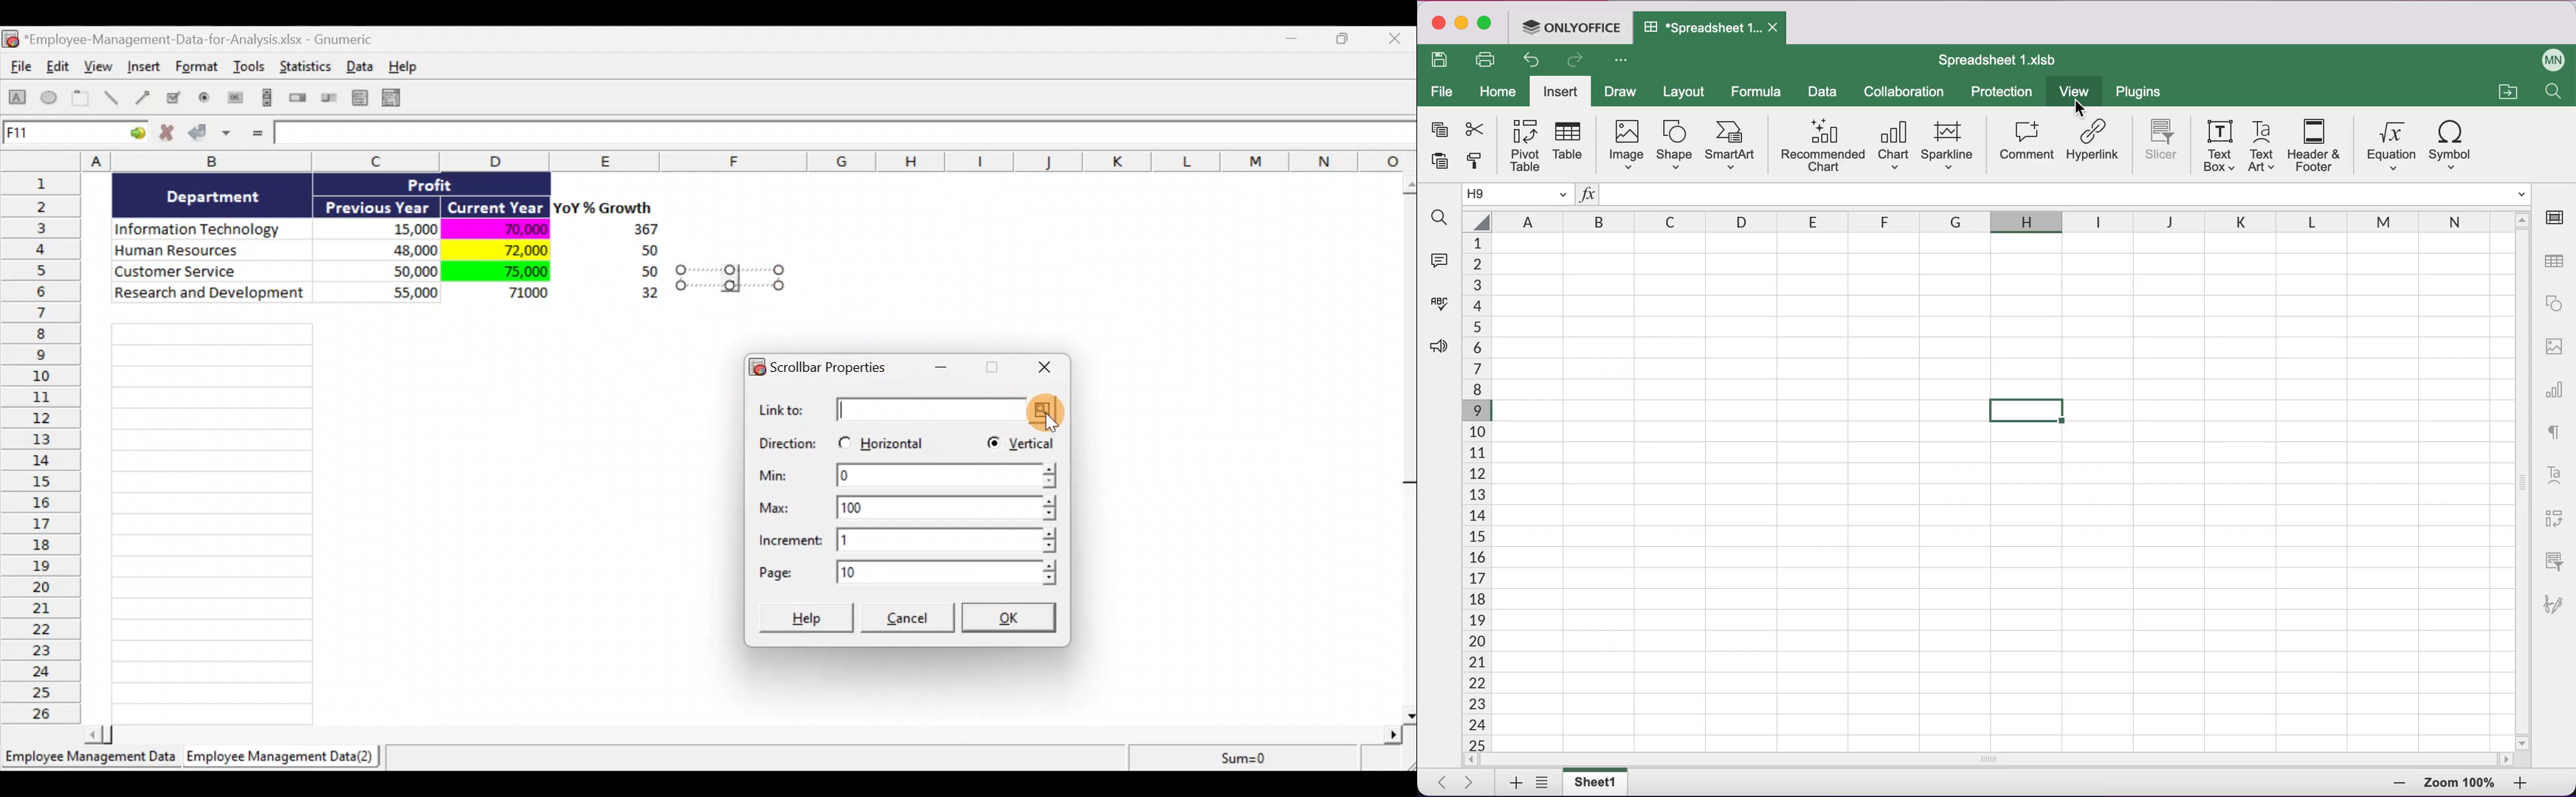  What do you see at coordinates (1823, 94) in the screenshot?
I see `data` at bounding box center [1823, 94].